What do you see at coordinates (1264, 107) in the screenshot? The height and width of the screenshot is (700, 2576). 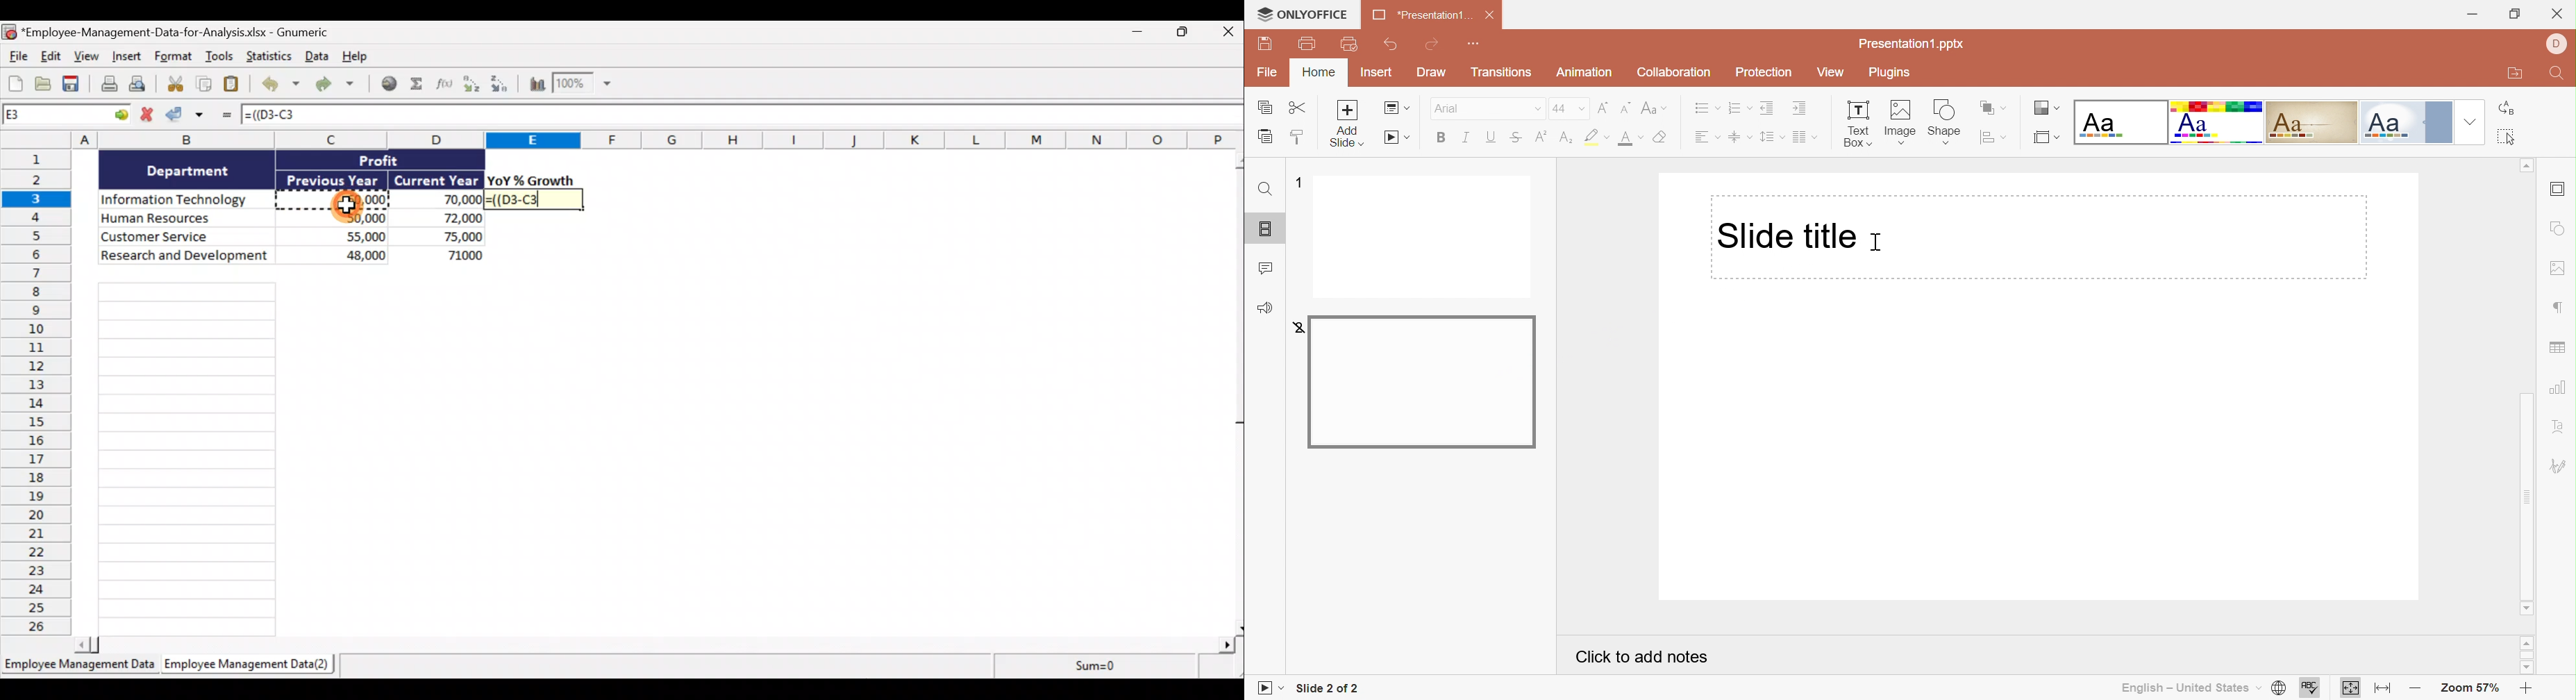 I see `Copy` at bounding box center [1264, 107].